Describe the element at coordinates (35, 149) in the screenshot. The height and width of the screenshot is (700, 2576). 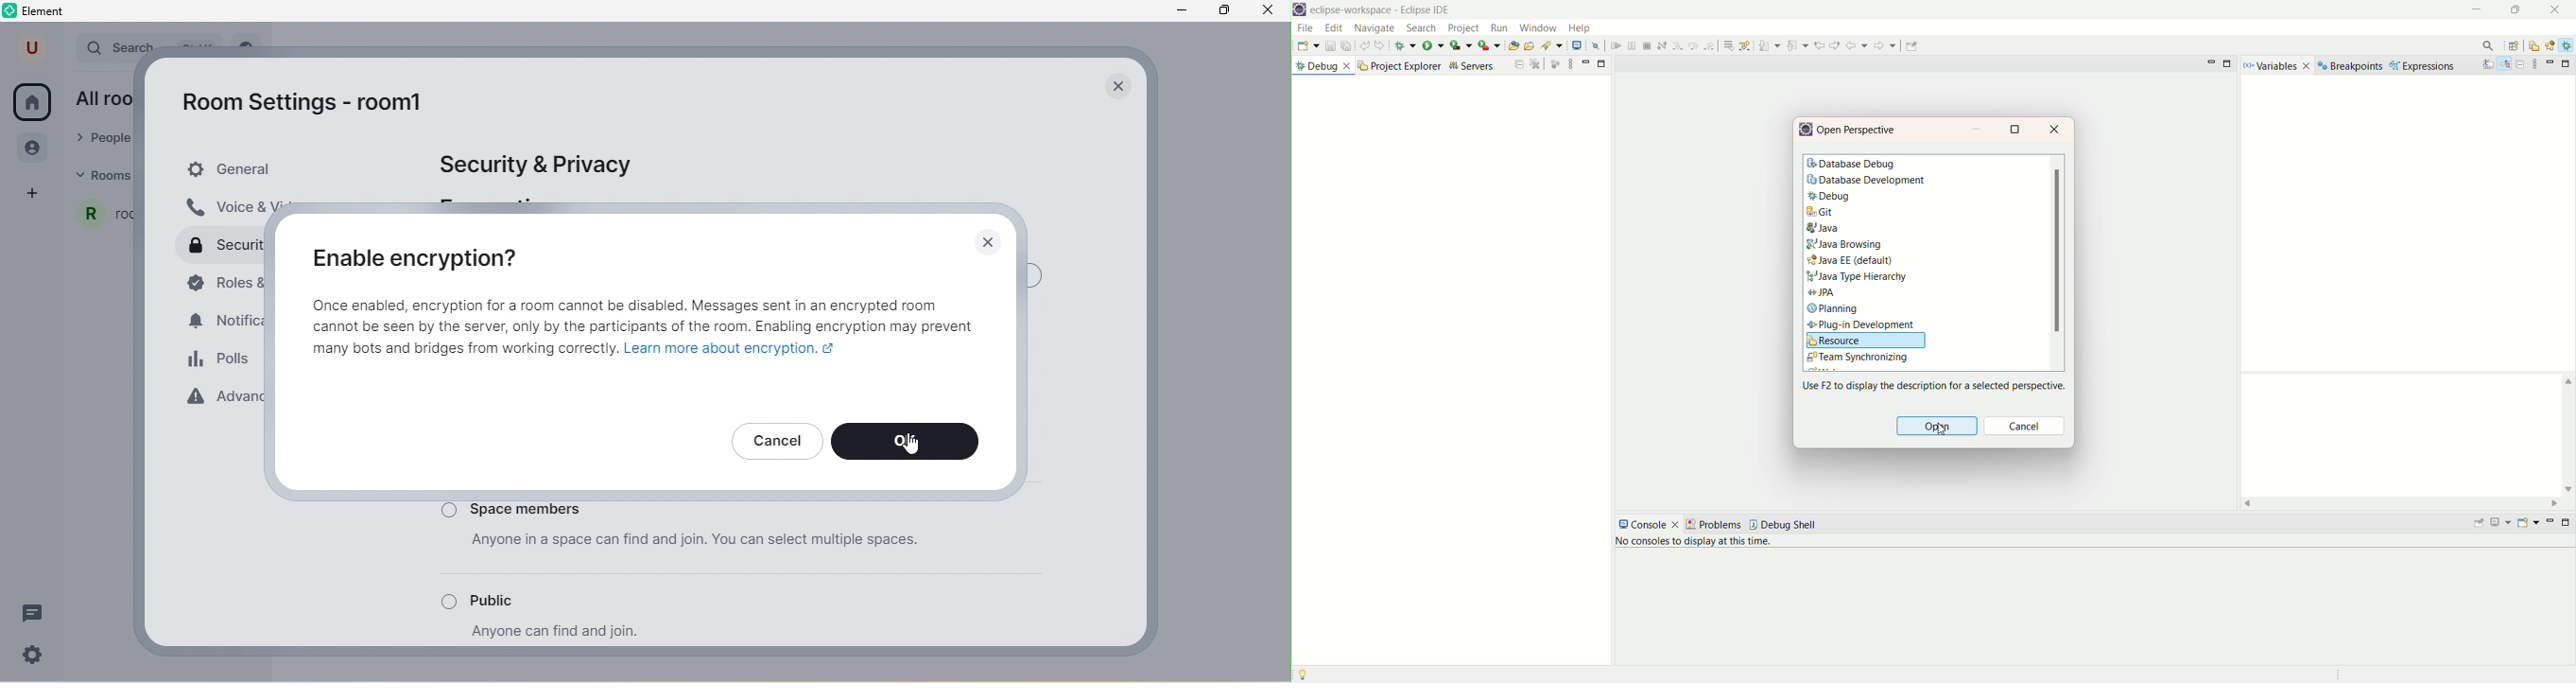
I see `people` at that location.